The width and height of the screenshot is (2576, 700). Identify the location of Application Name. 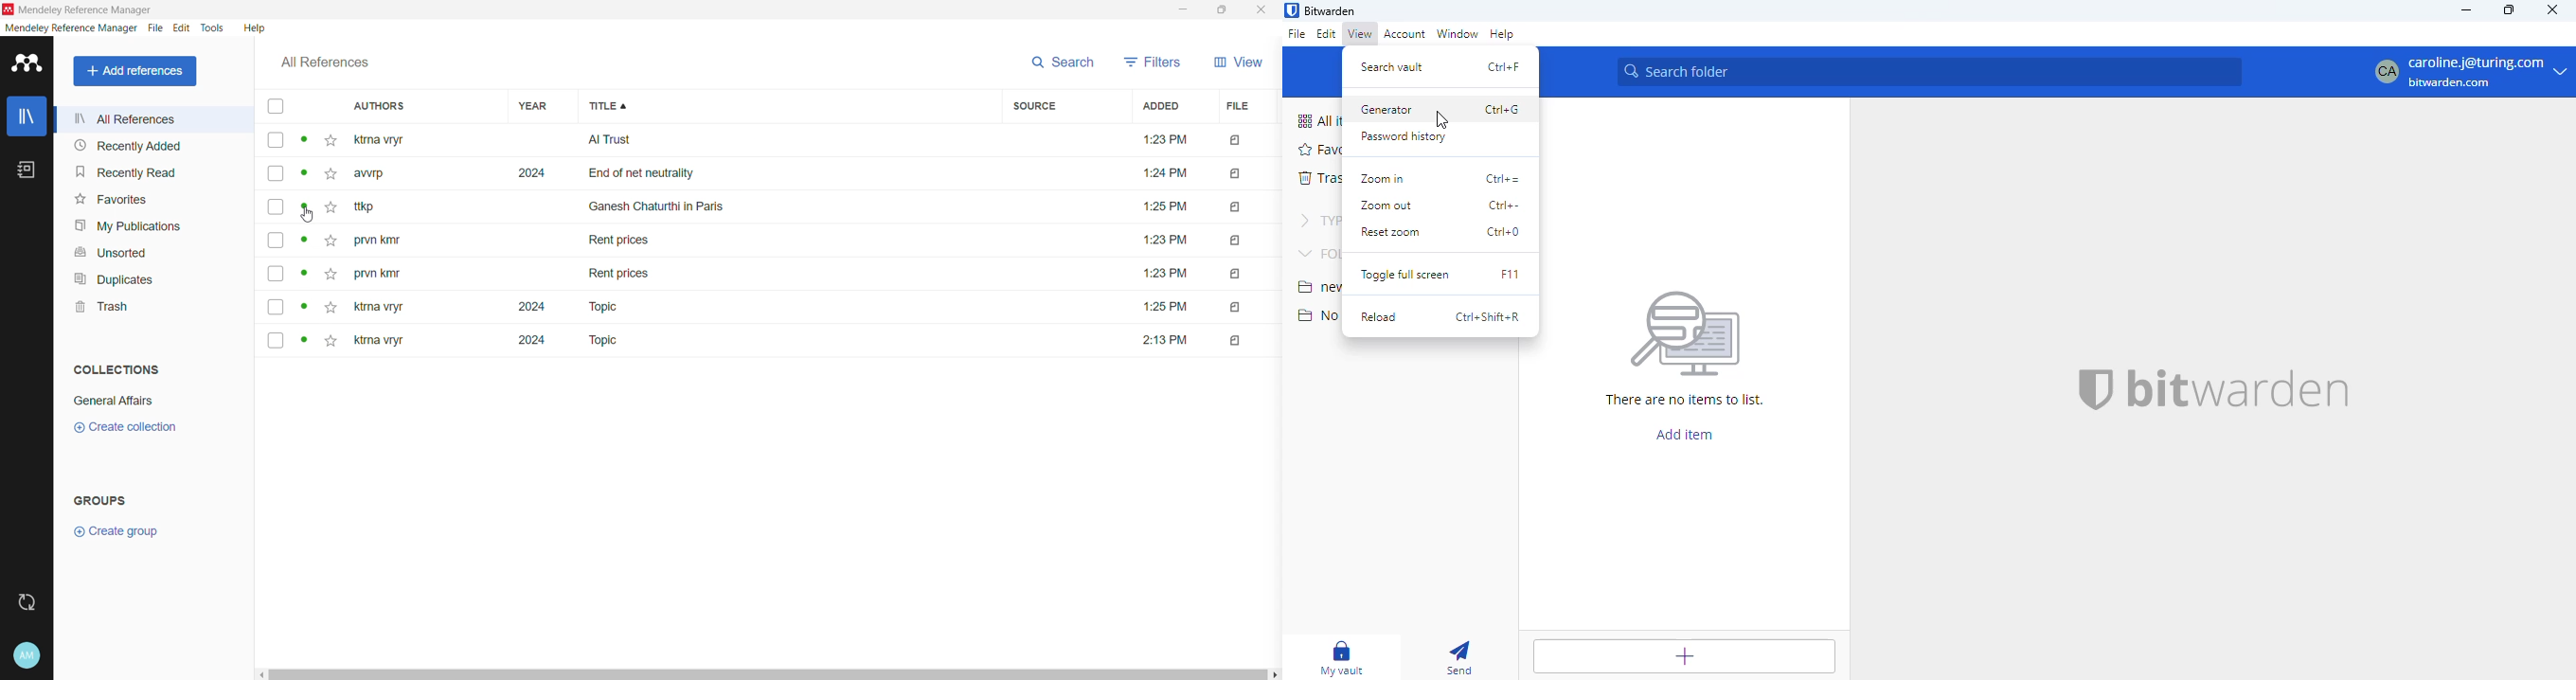
(80, 9).